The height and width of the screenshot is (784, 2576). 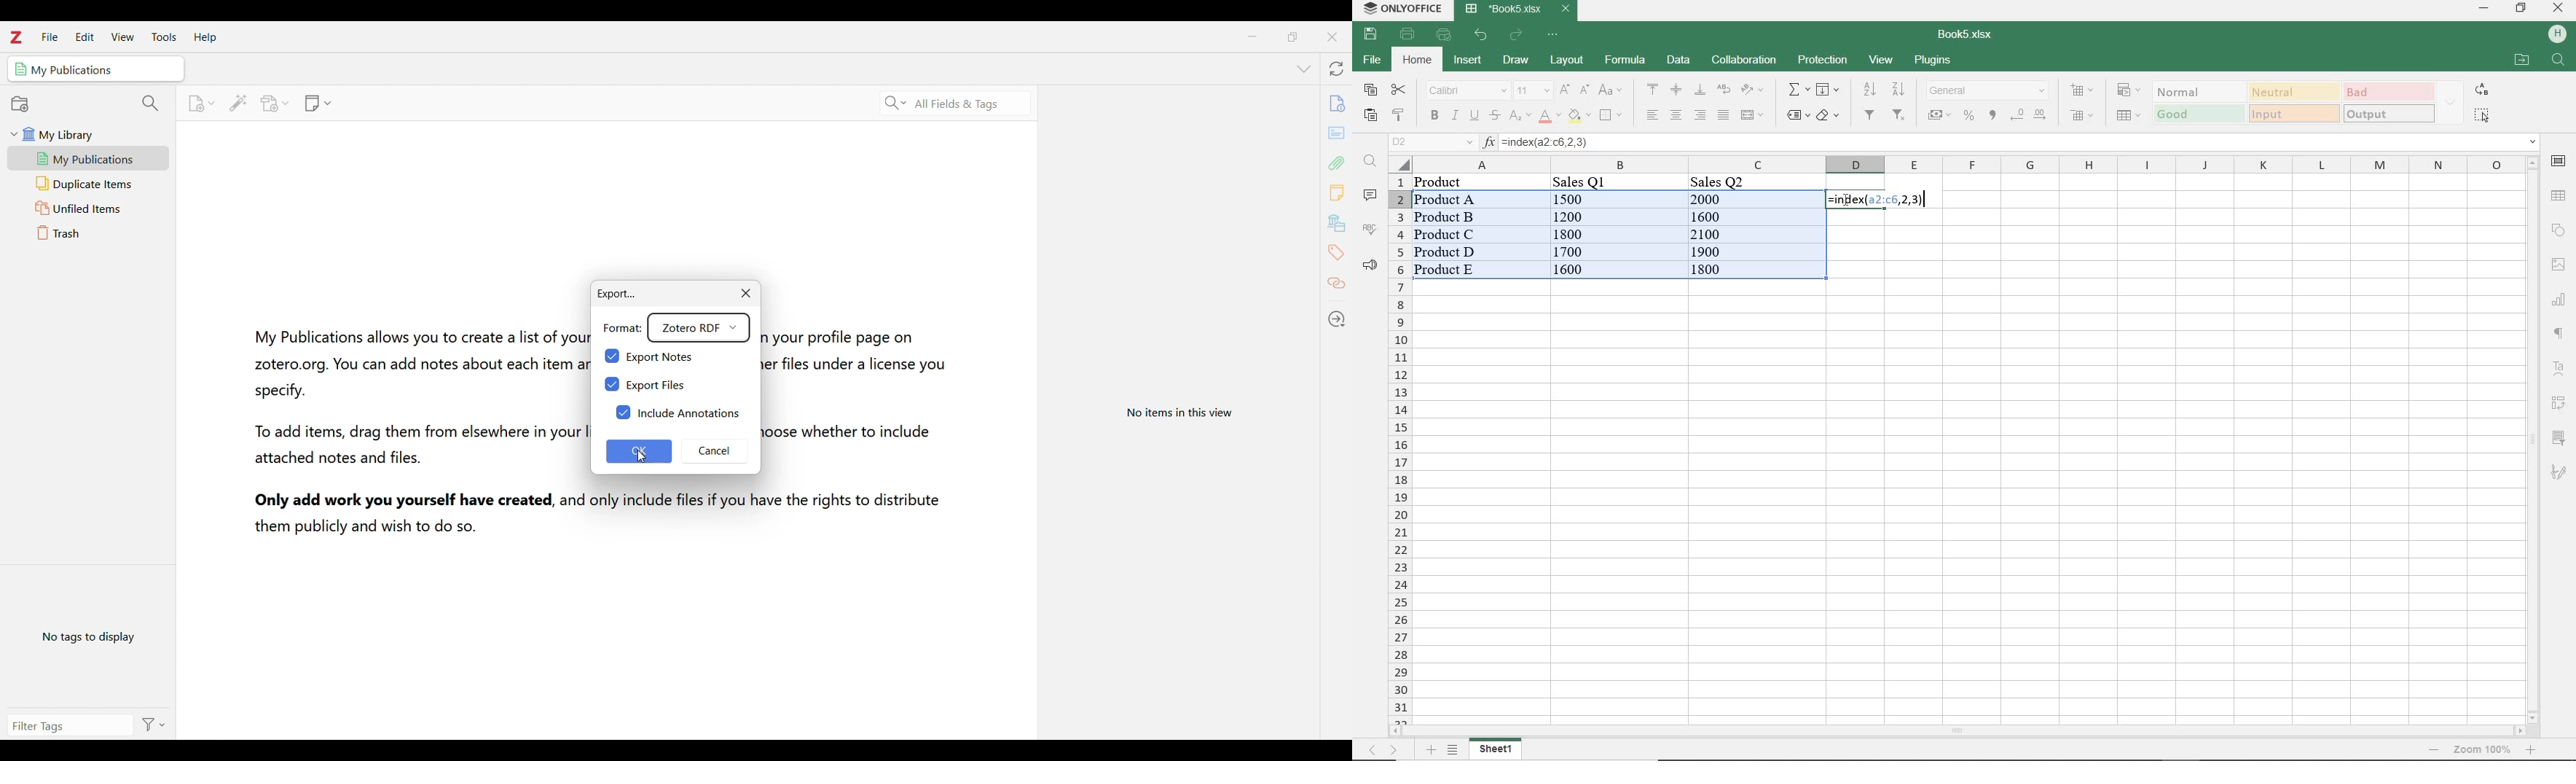 I want to click on slicer, so click(x=2559, y=437).